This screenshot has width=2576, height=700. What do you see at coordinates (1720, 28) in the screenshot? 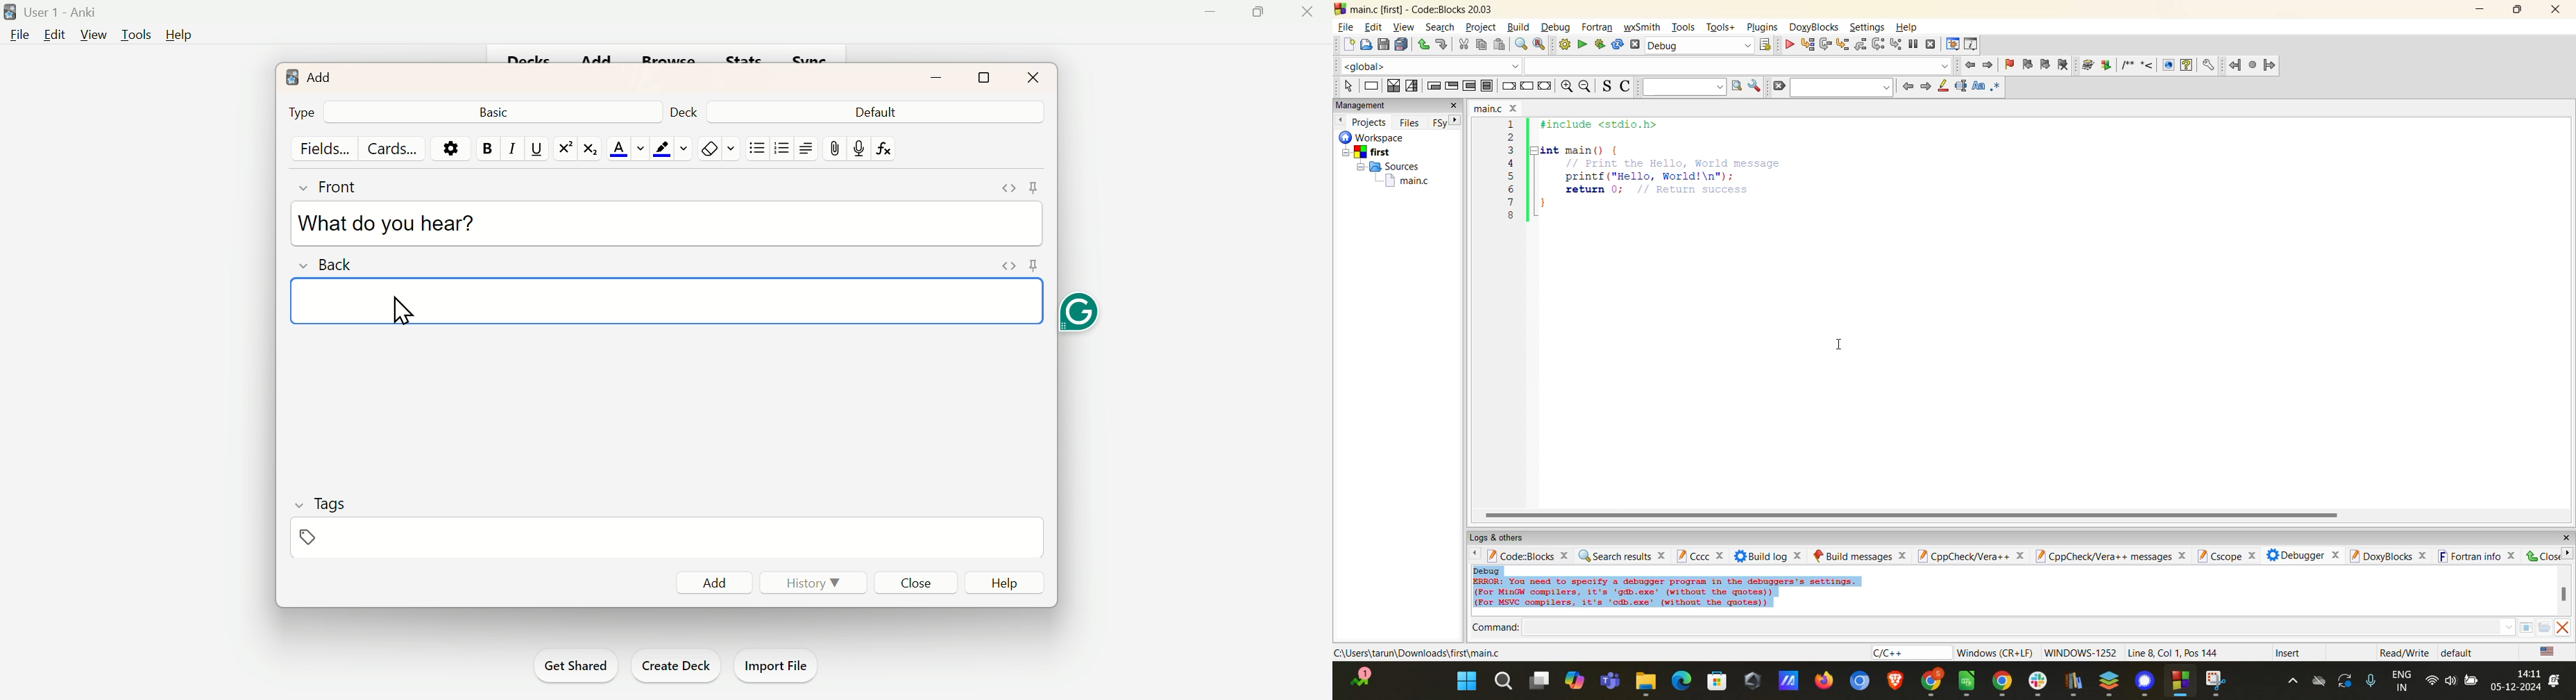
I see `tools+` at bounding box center [1720, 28].